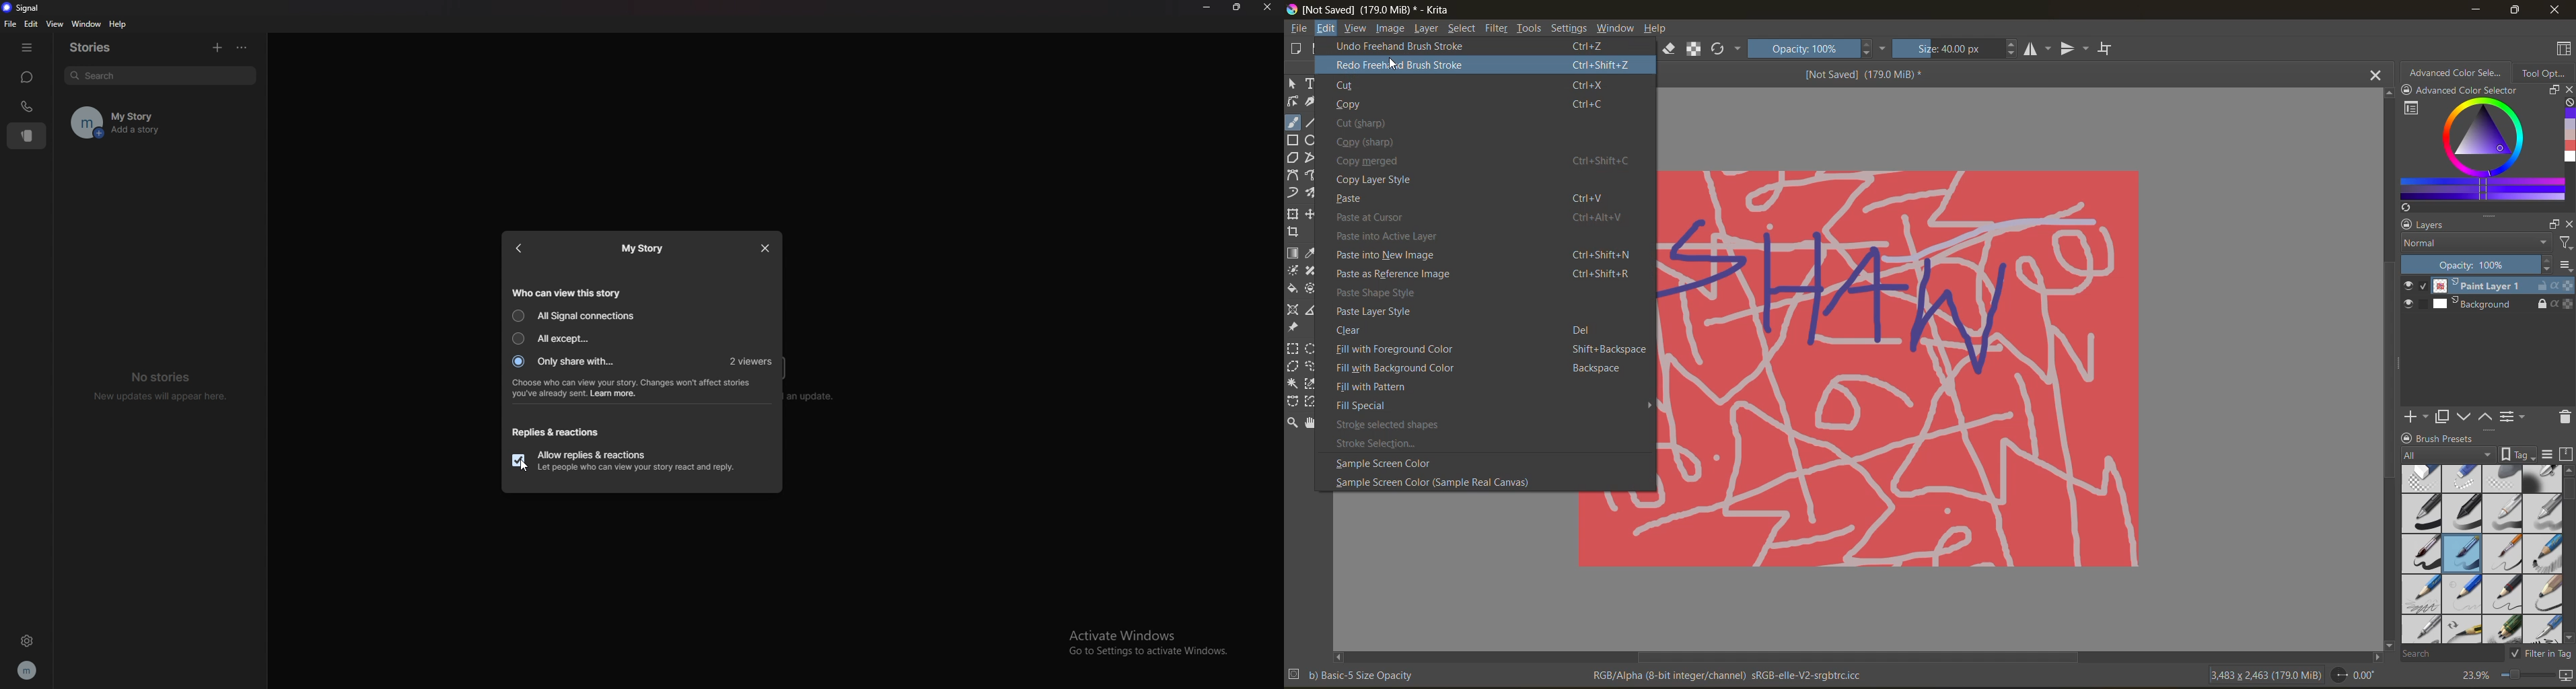 The width and height of the screenshot is (2576, 700). What do you see at coordinates (1138, 633) in the screenshot?
I see `Activate Windows` at bounding box center [1138, 633].